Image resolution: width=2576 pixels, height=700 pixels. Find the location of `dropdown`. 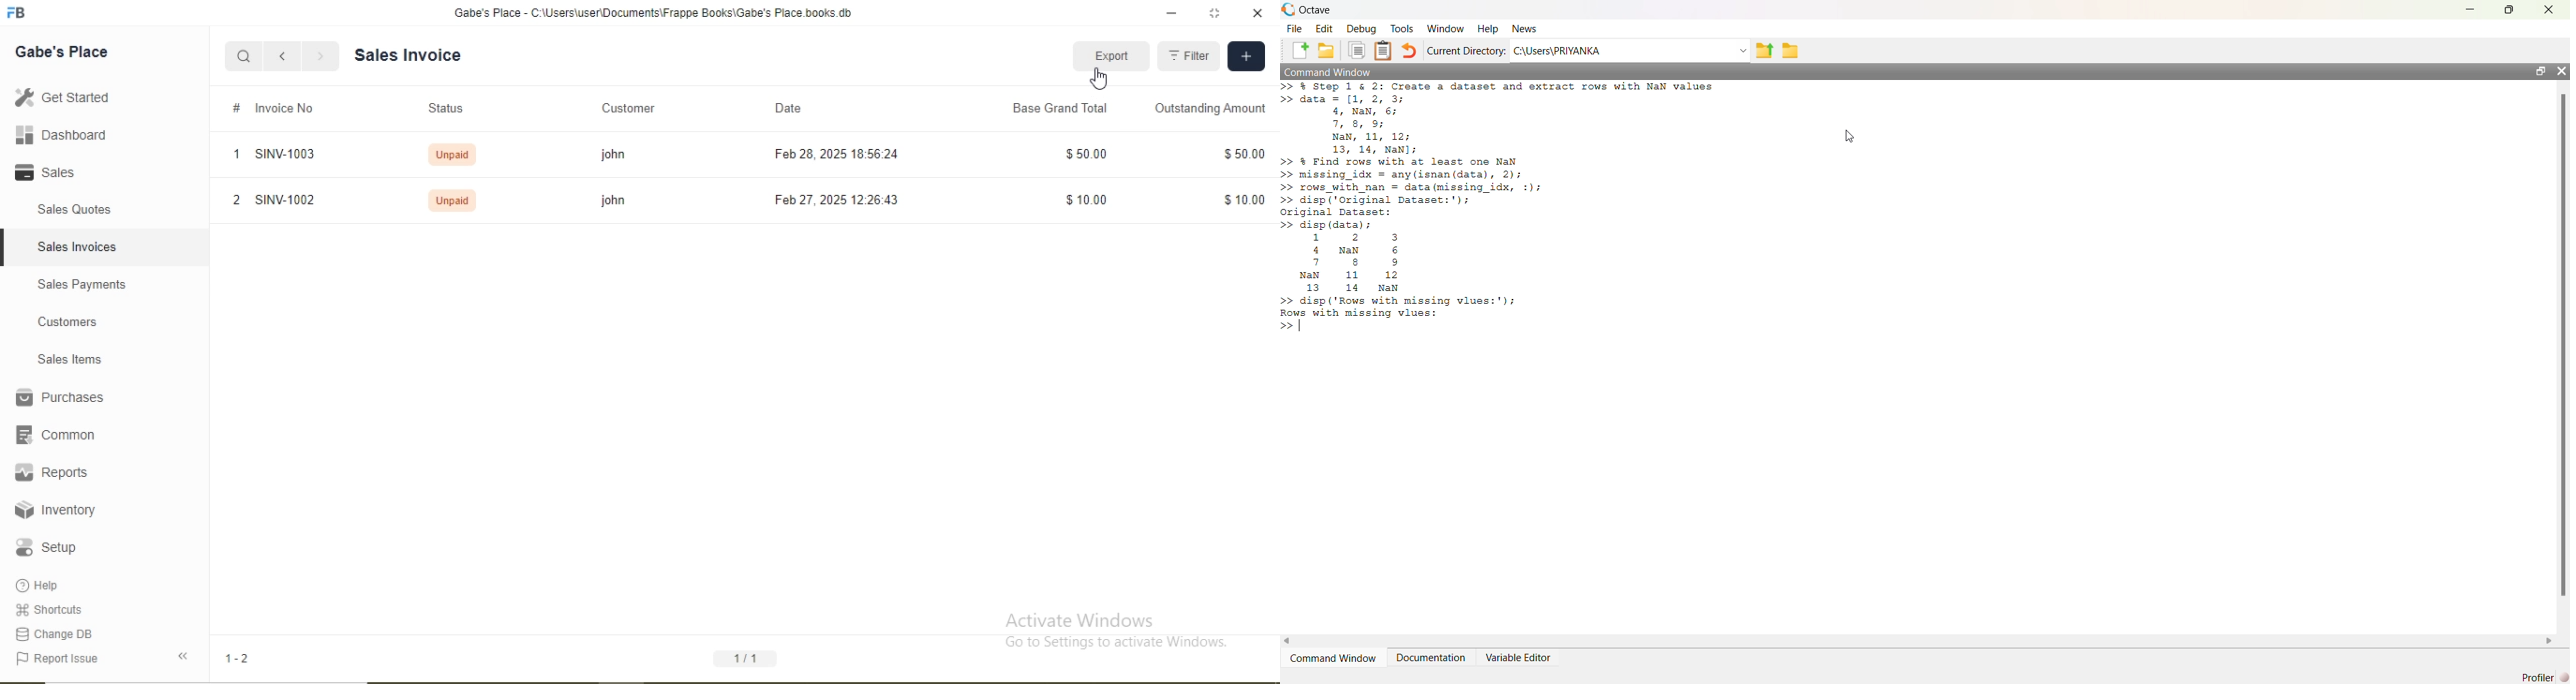

dropdown is located at coordinates (1742, 51).